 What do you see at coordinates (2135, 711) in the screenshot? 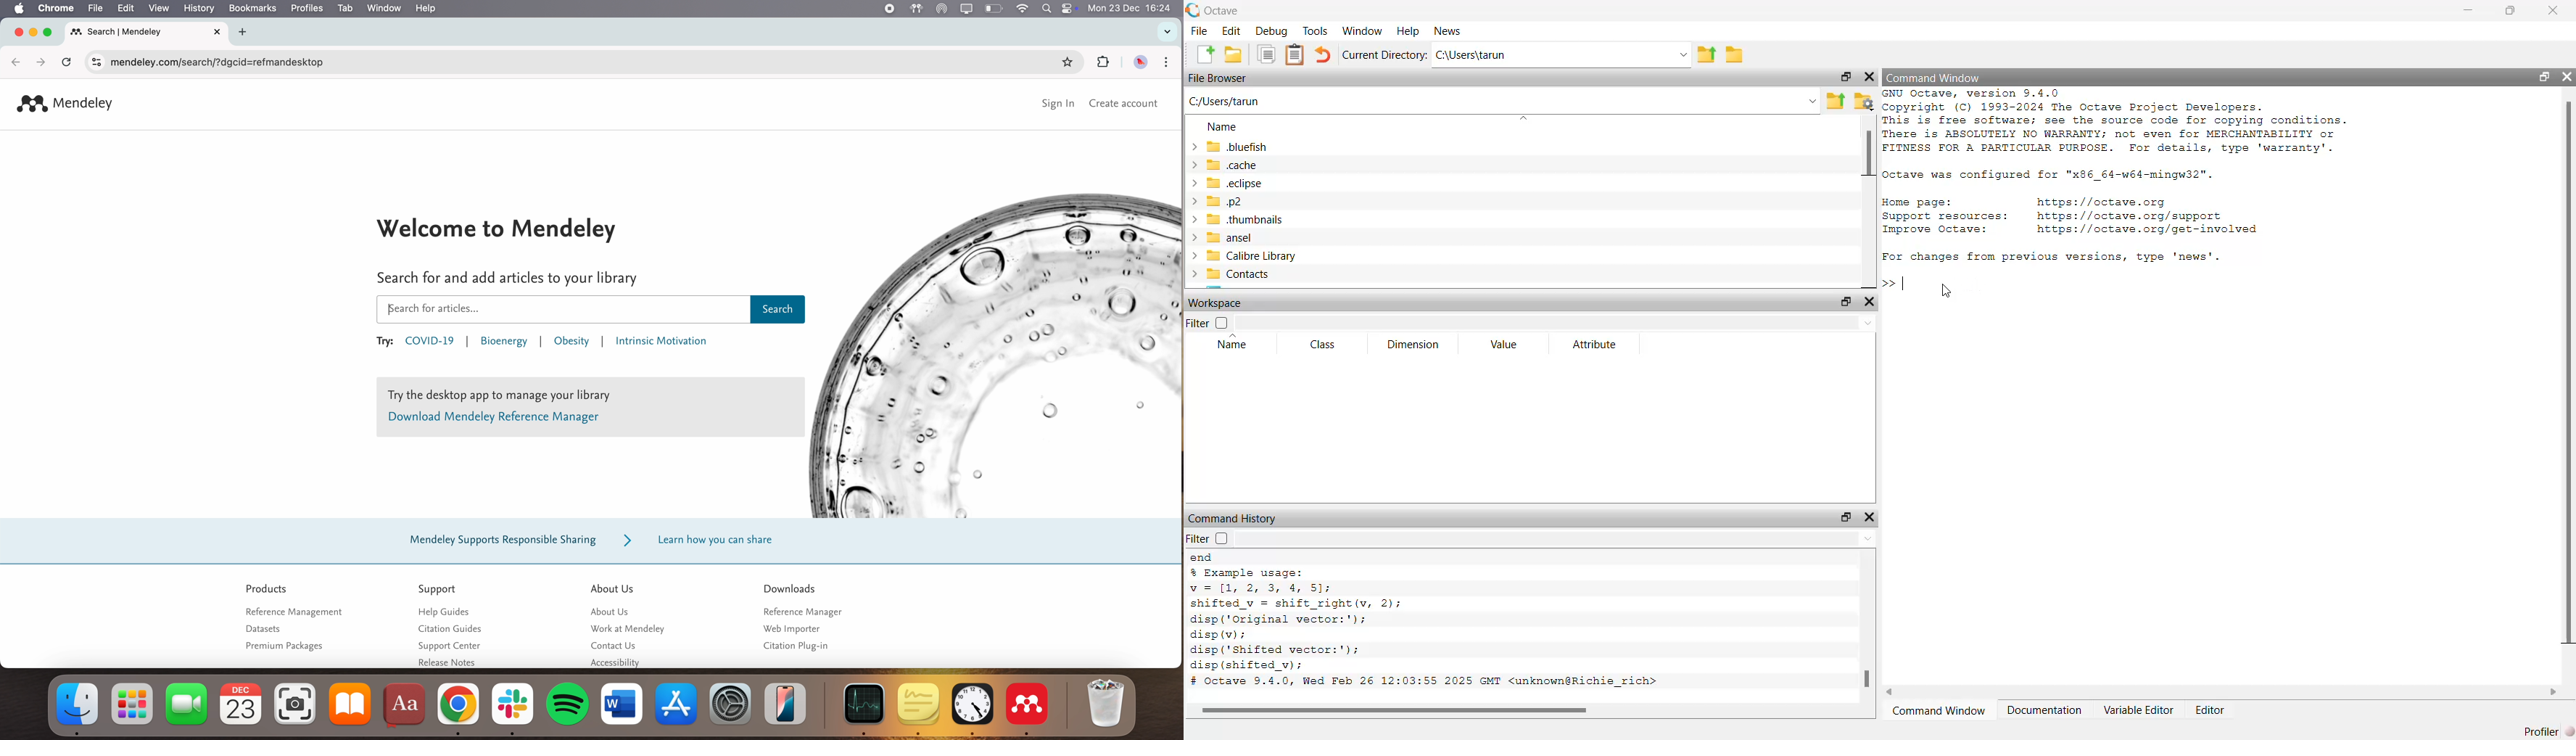
I see `variable editor` at bounding box center [2135, 711].